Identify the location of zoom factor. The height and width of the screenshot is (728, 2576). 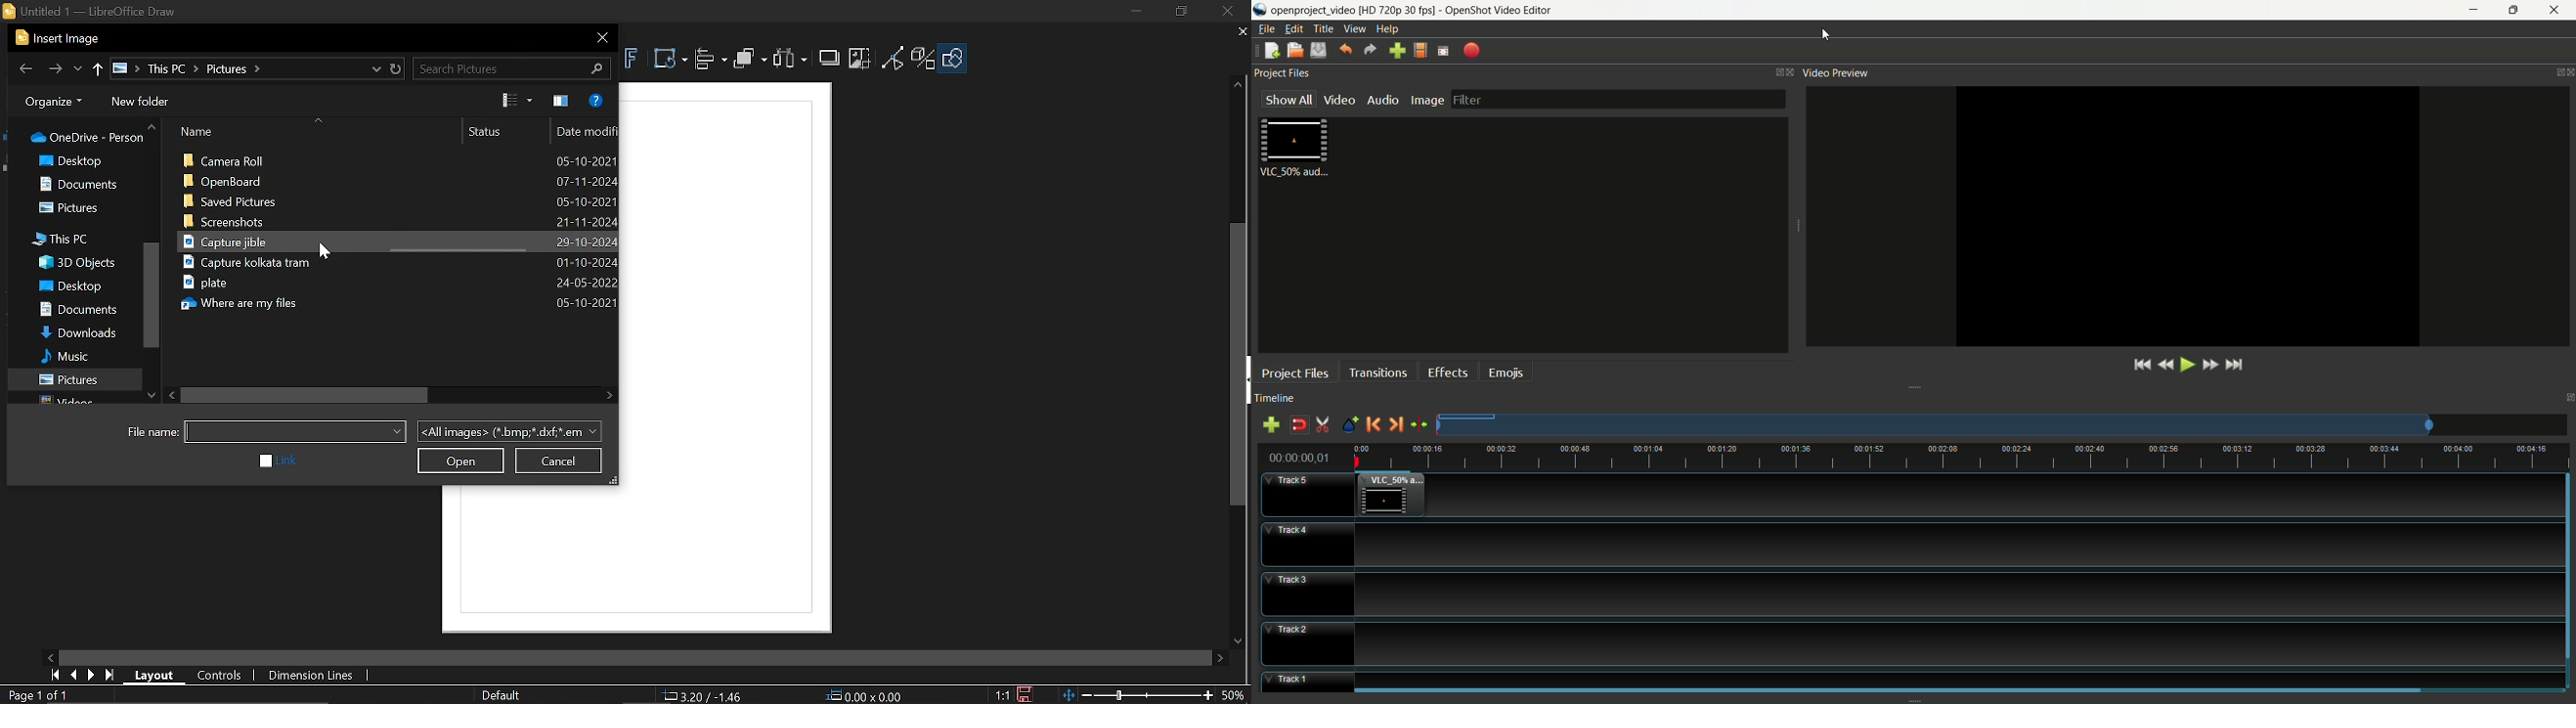
(2001, 424).